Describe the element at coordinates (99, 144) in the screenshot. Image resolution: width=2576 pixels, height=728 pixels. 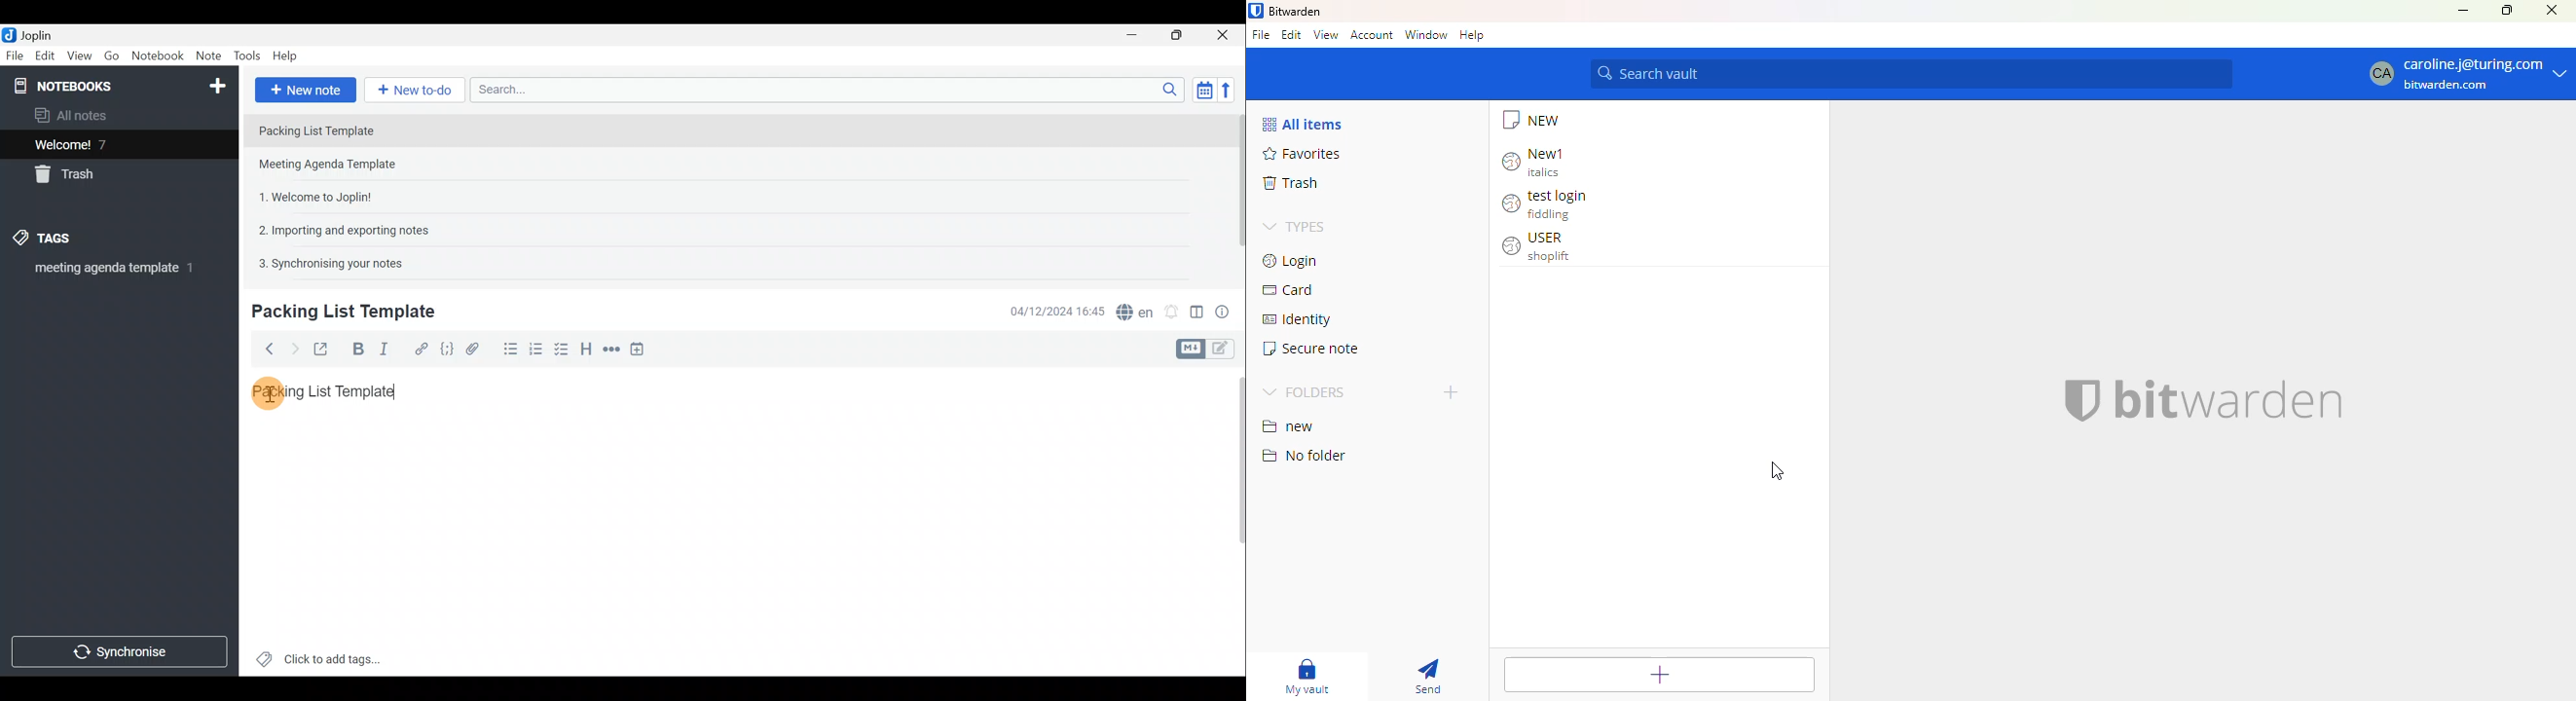
I see `Welcome` at that location.